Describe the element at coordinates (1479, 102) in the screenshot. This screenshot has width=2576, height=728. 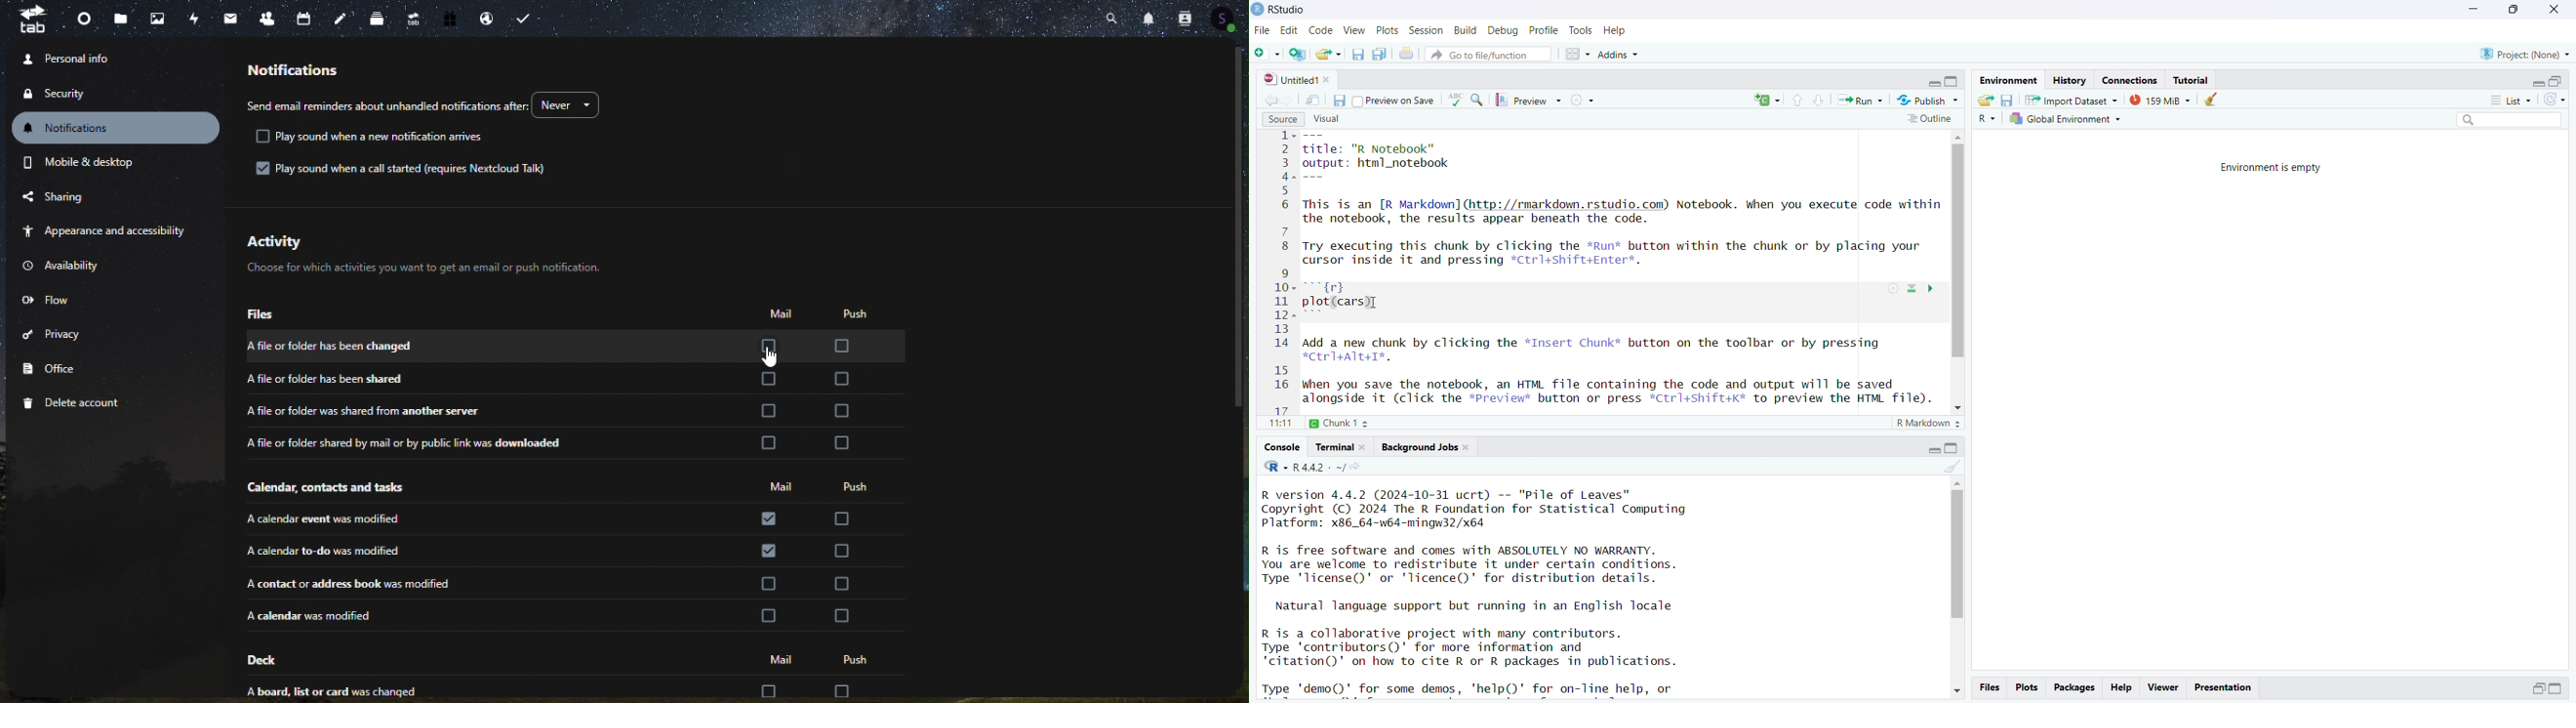
I see `find/replace` at that location.